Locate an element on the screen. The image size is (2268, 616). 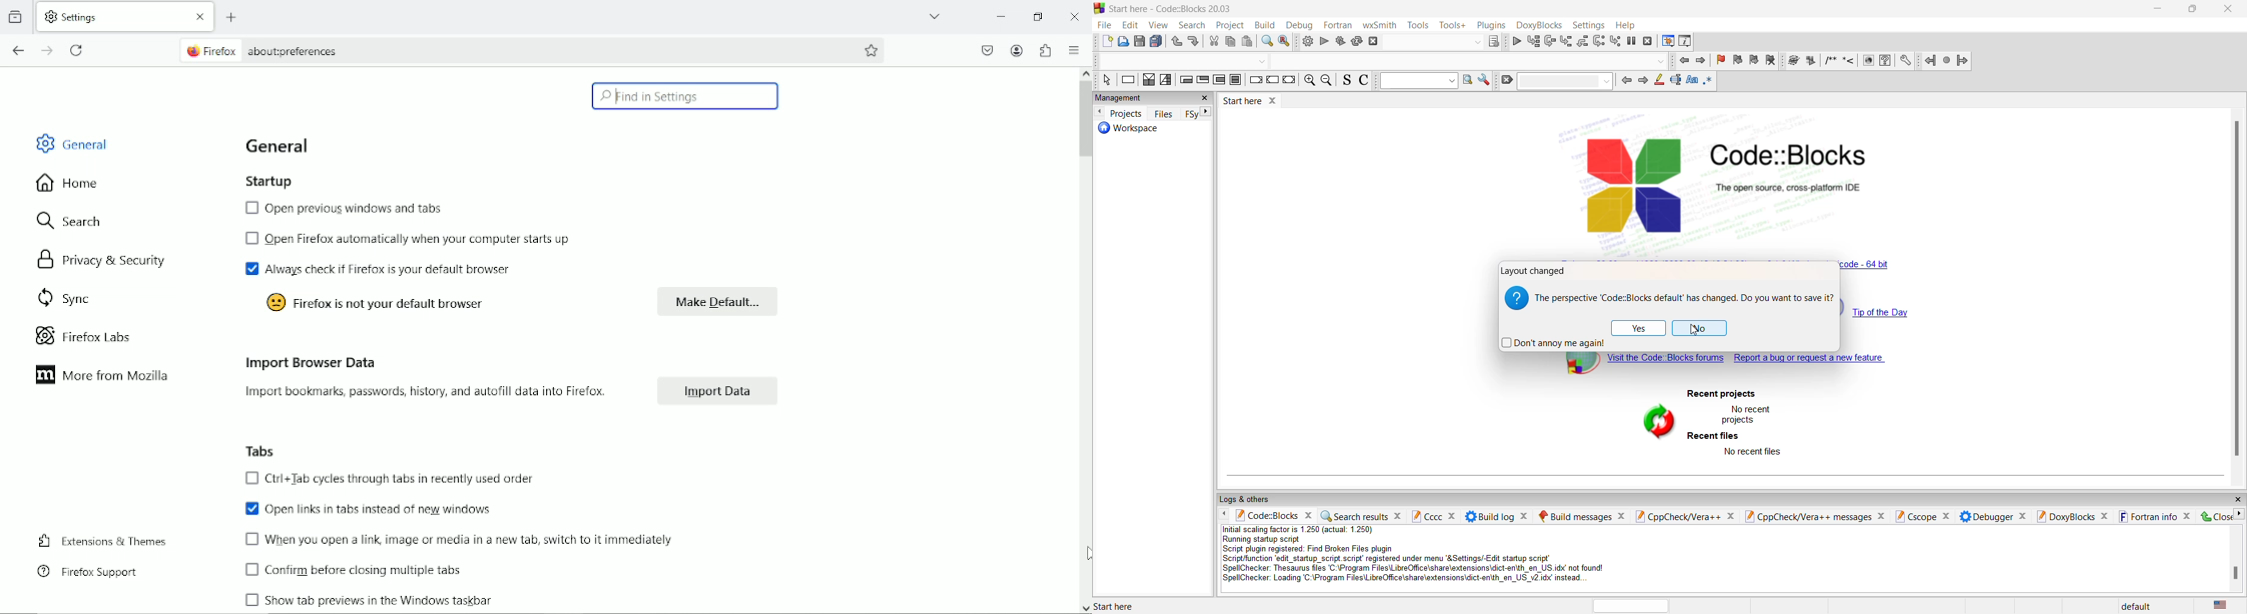
general is located at coordinates (71, 142).